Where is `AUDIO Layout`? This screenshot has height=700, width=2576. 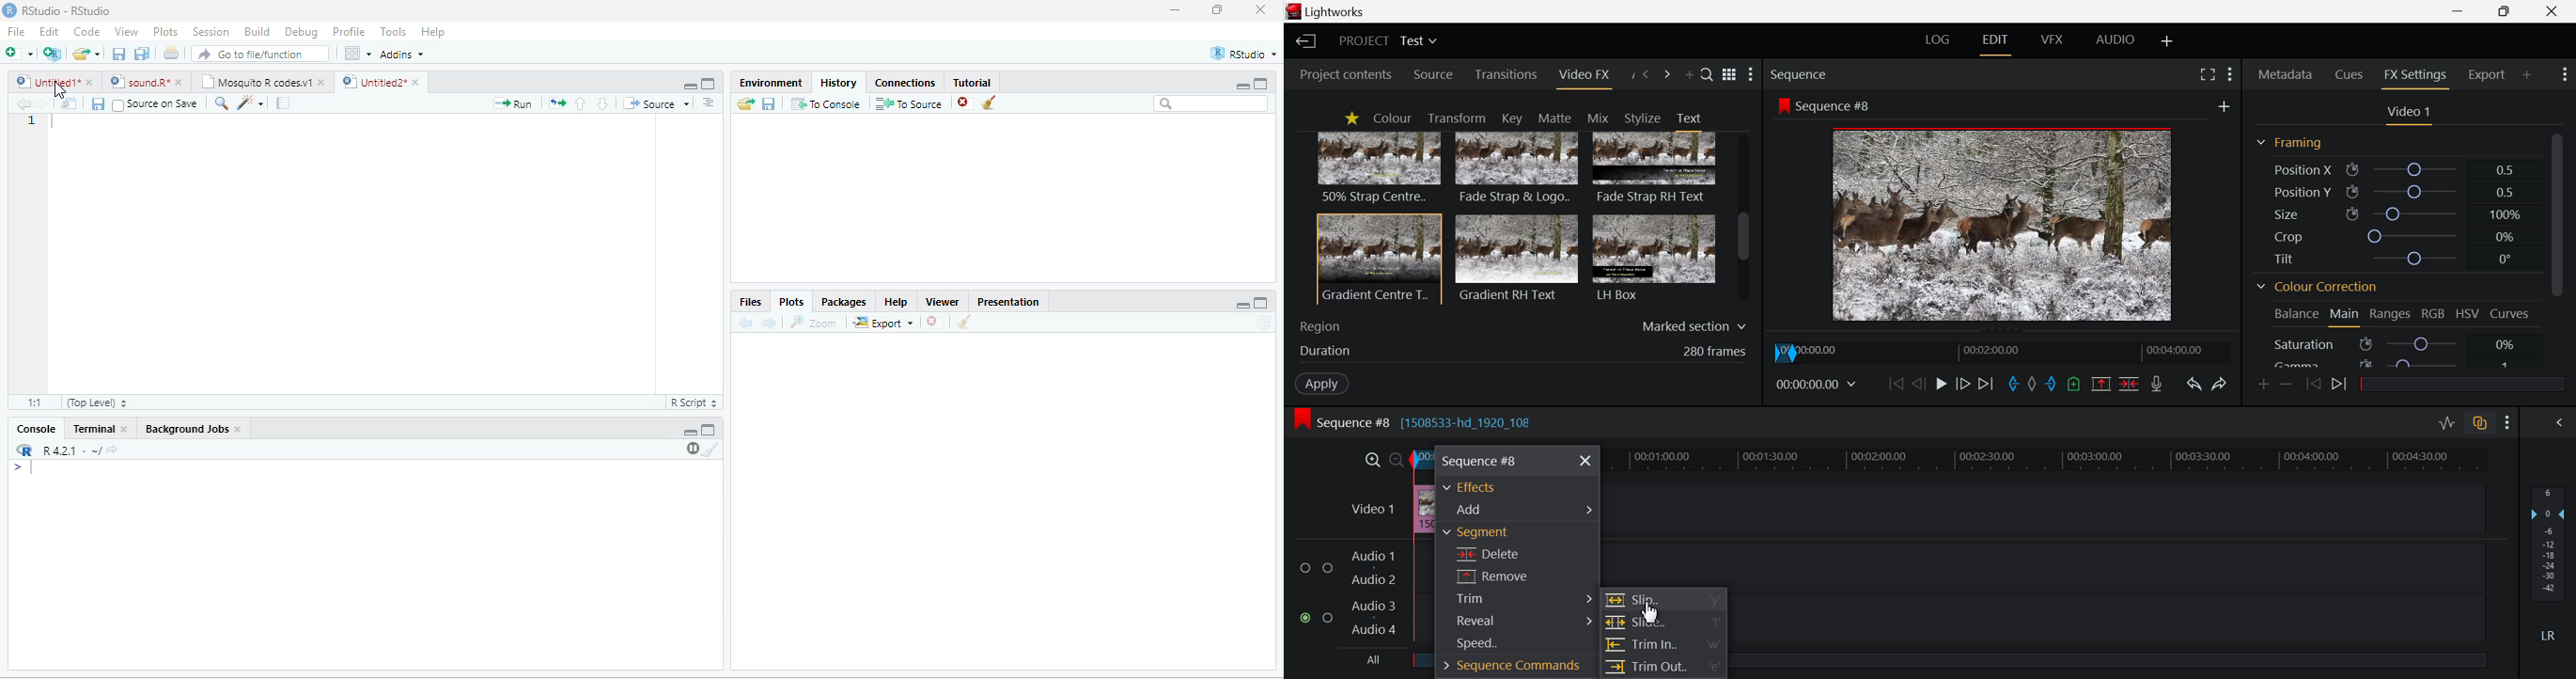 AUDIO Layout is located at coordinates (2120, 38).